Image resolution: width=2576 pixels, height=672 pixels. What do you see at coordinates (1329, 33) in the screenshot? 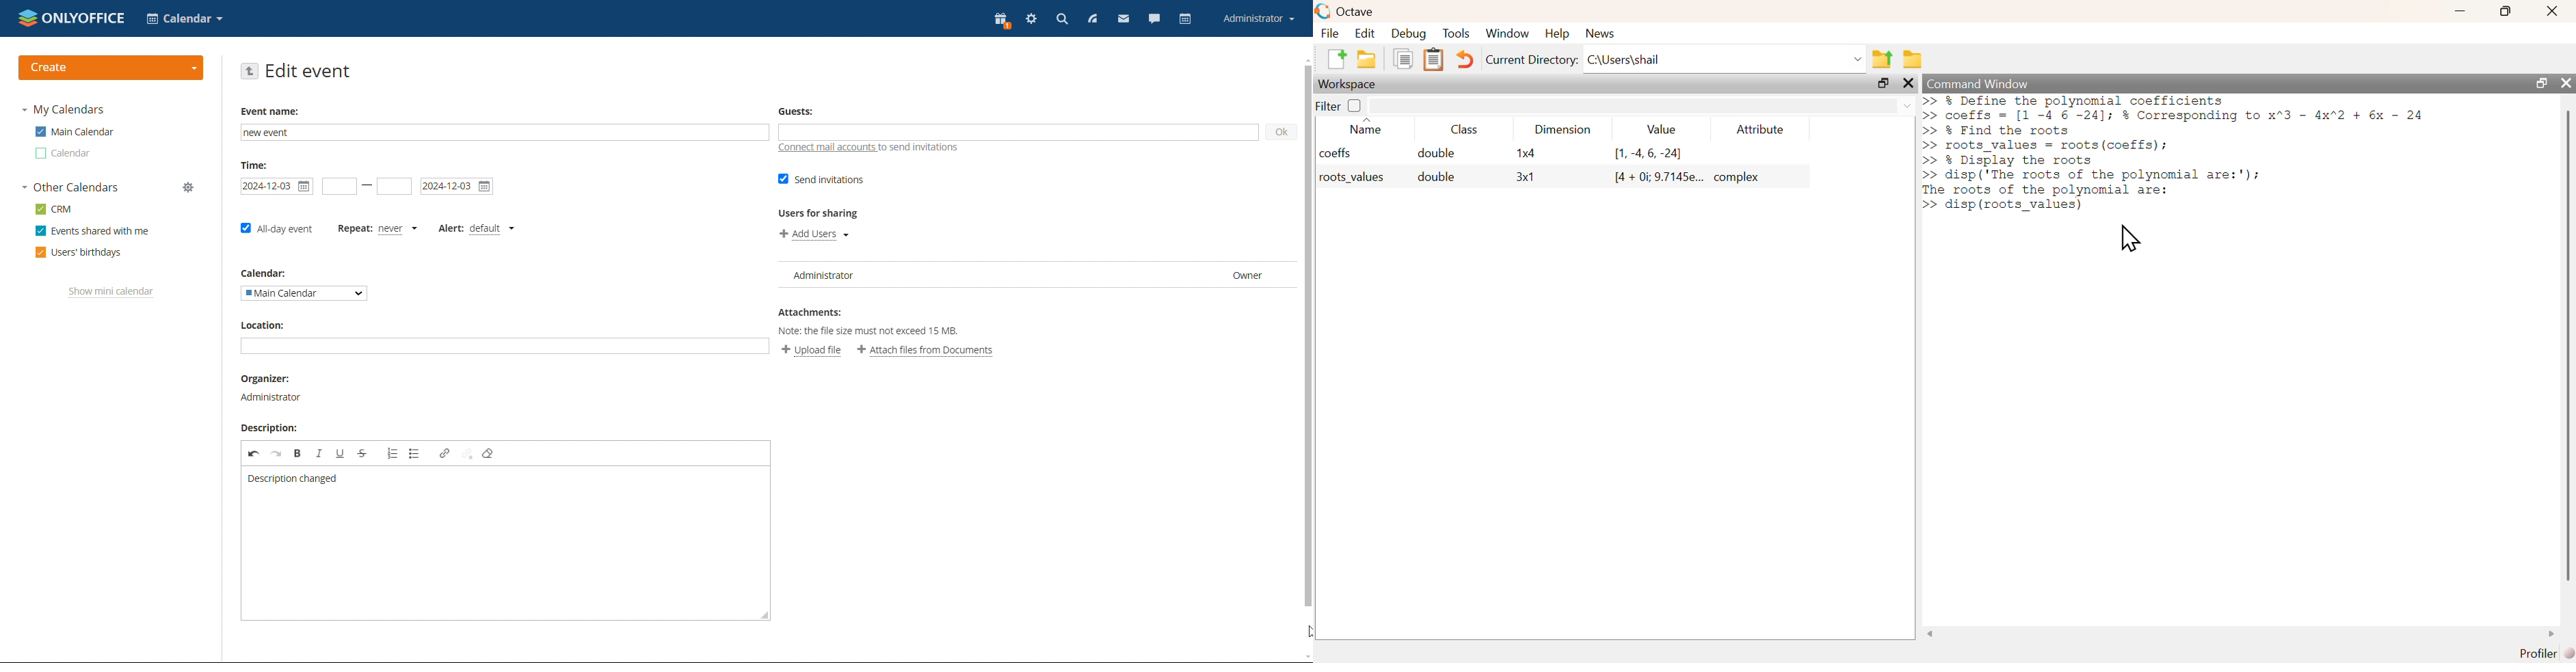
I see `File` at bounding box center [1329, 33].